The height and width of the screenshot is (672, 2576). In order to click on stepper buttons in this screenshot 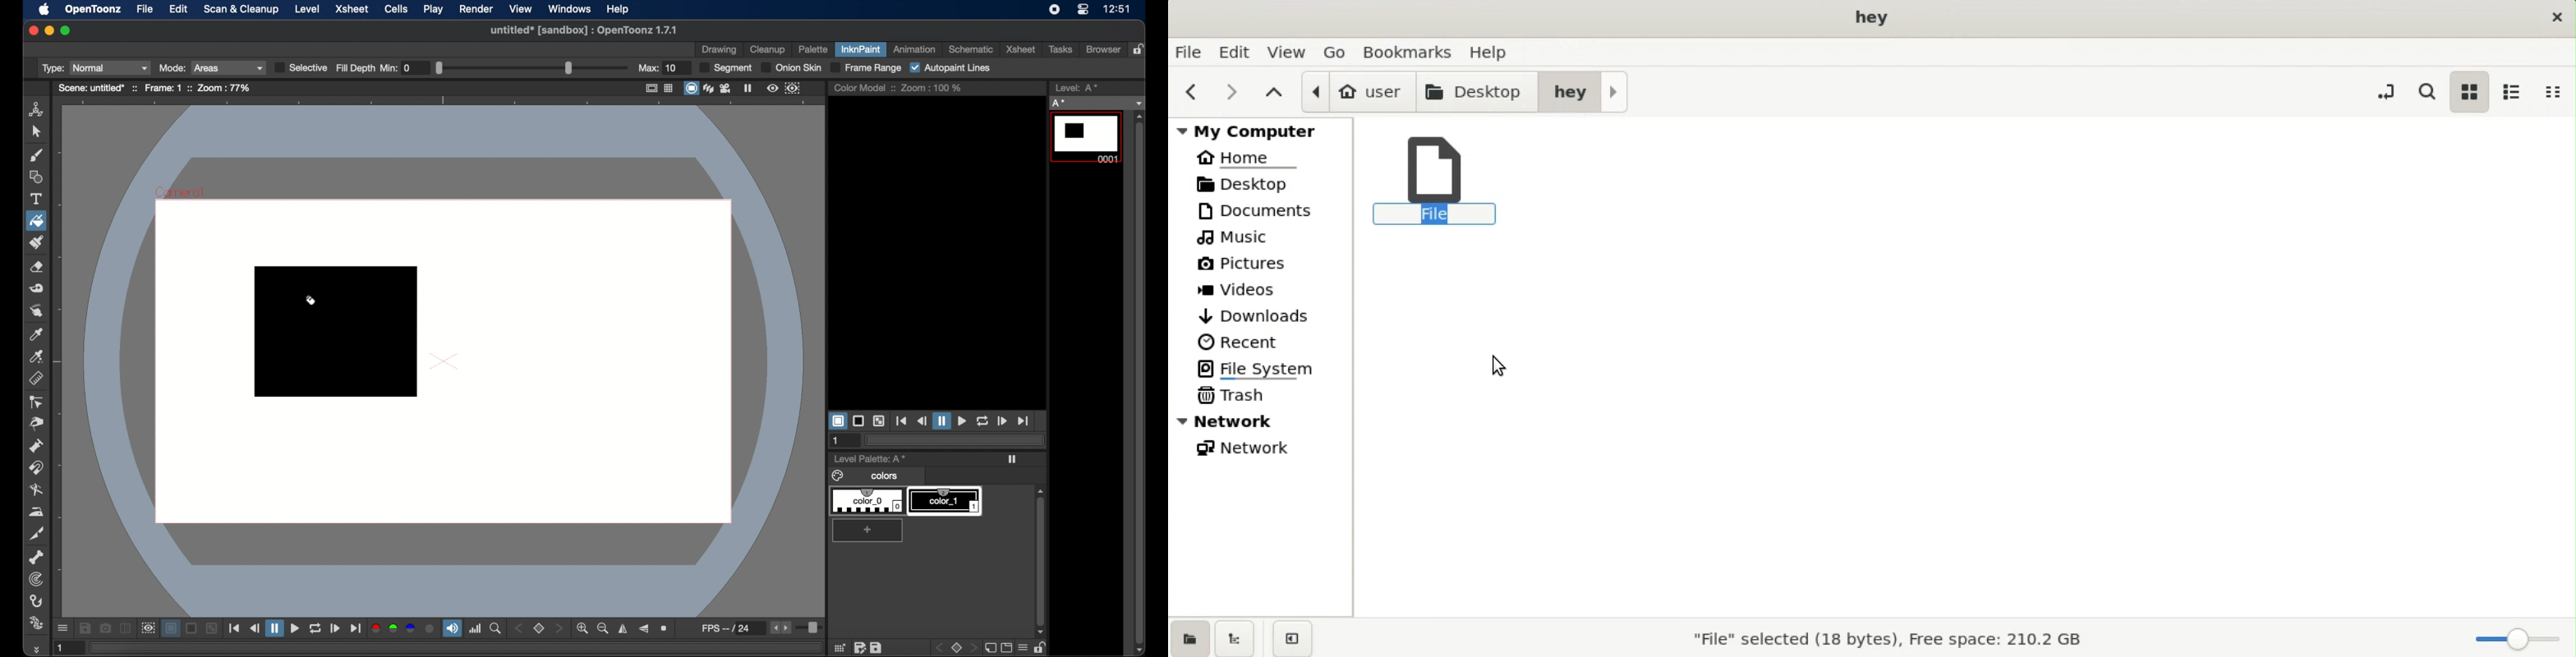, I will do `click(780, 627)`.